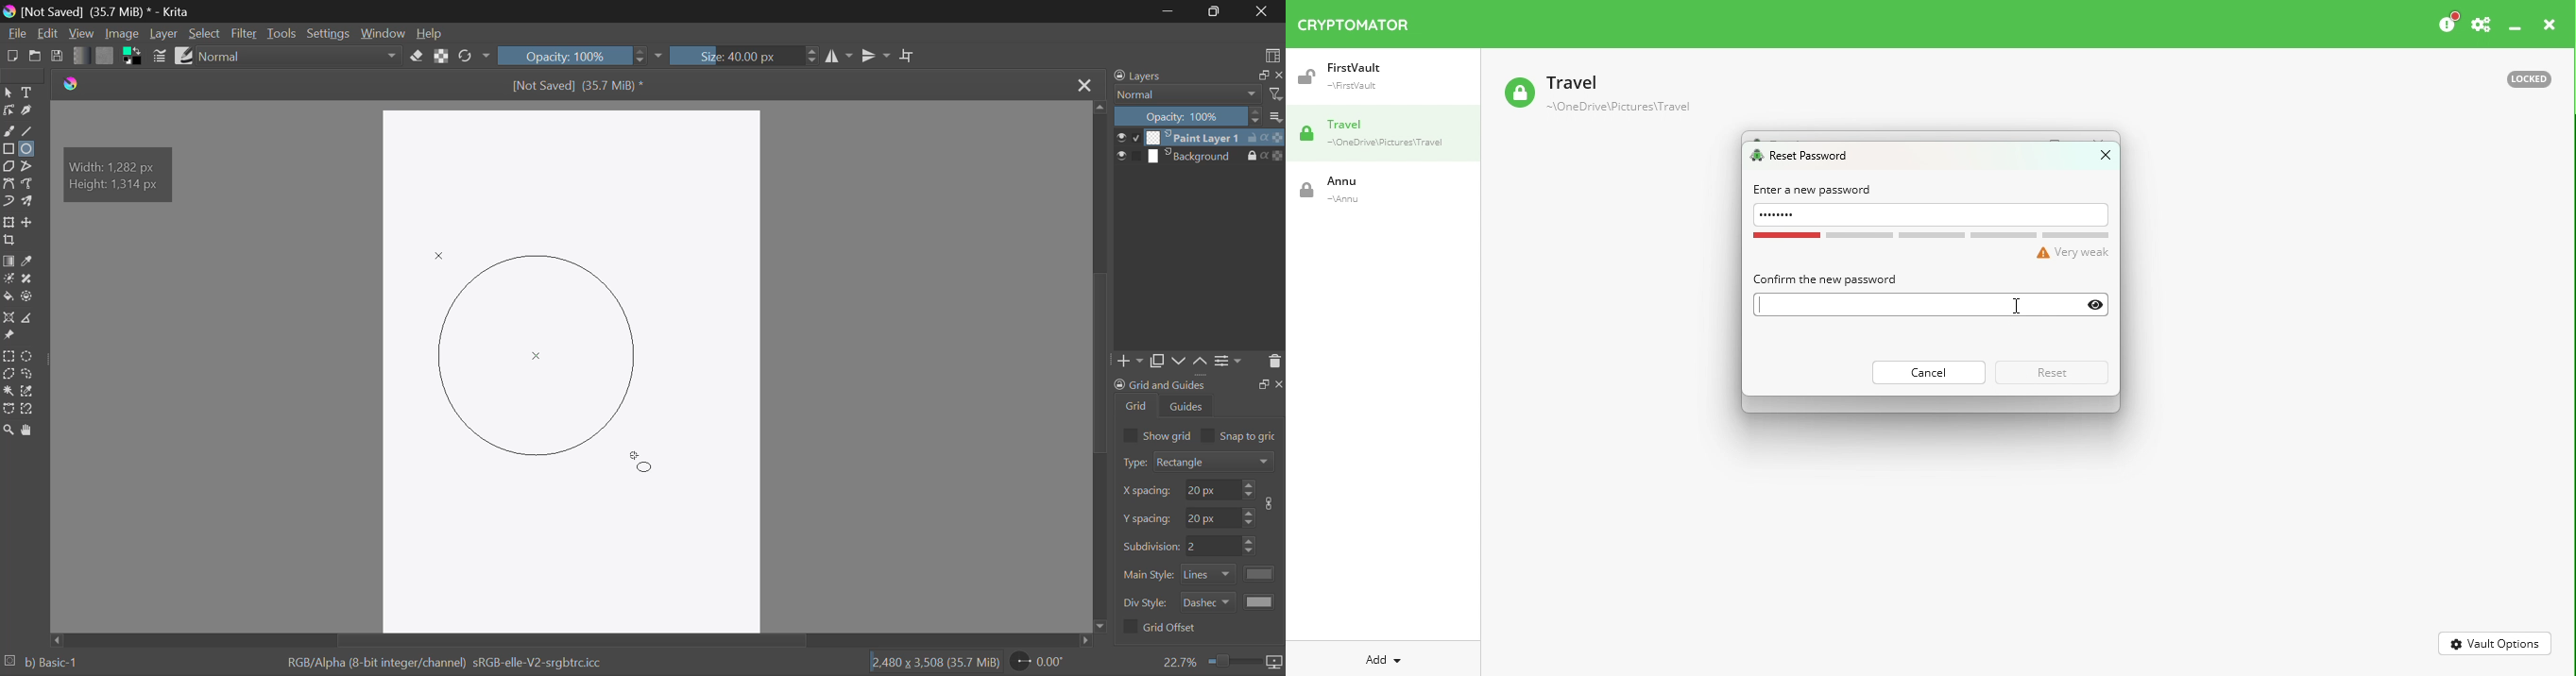 Image resolution: width=2576 pixels, height=700 pixels. I want to click on Grid Type, so click(1200, 463).